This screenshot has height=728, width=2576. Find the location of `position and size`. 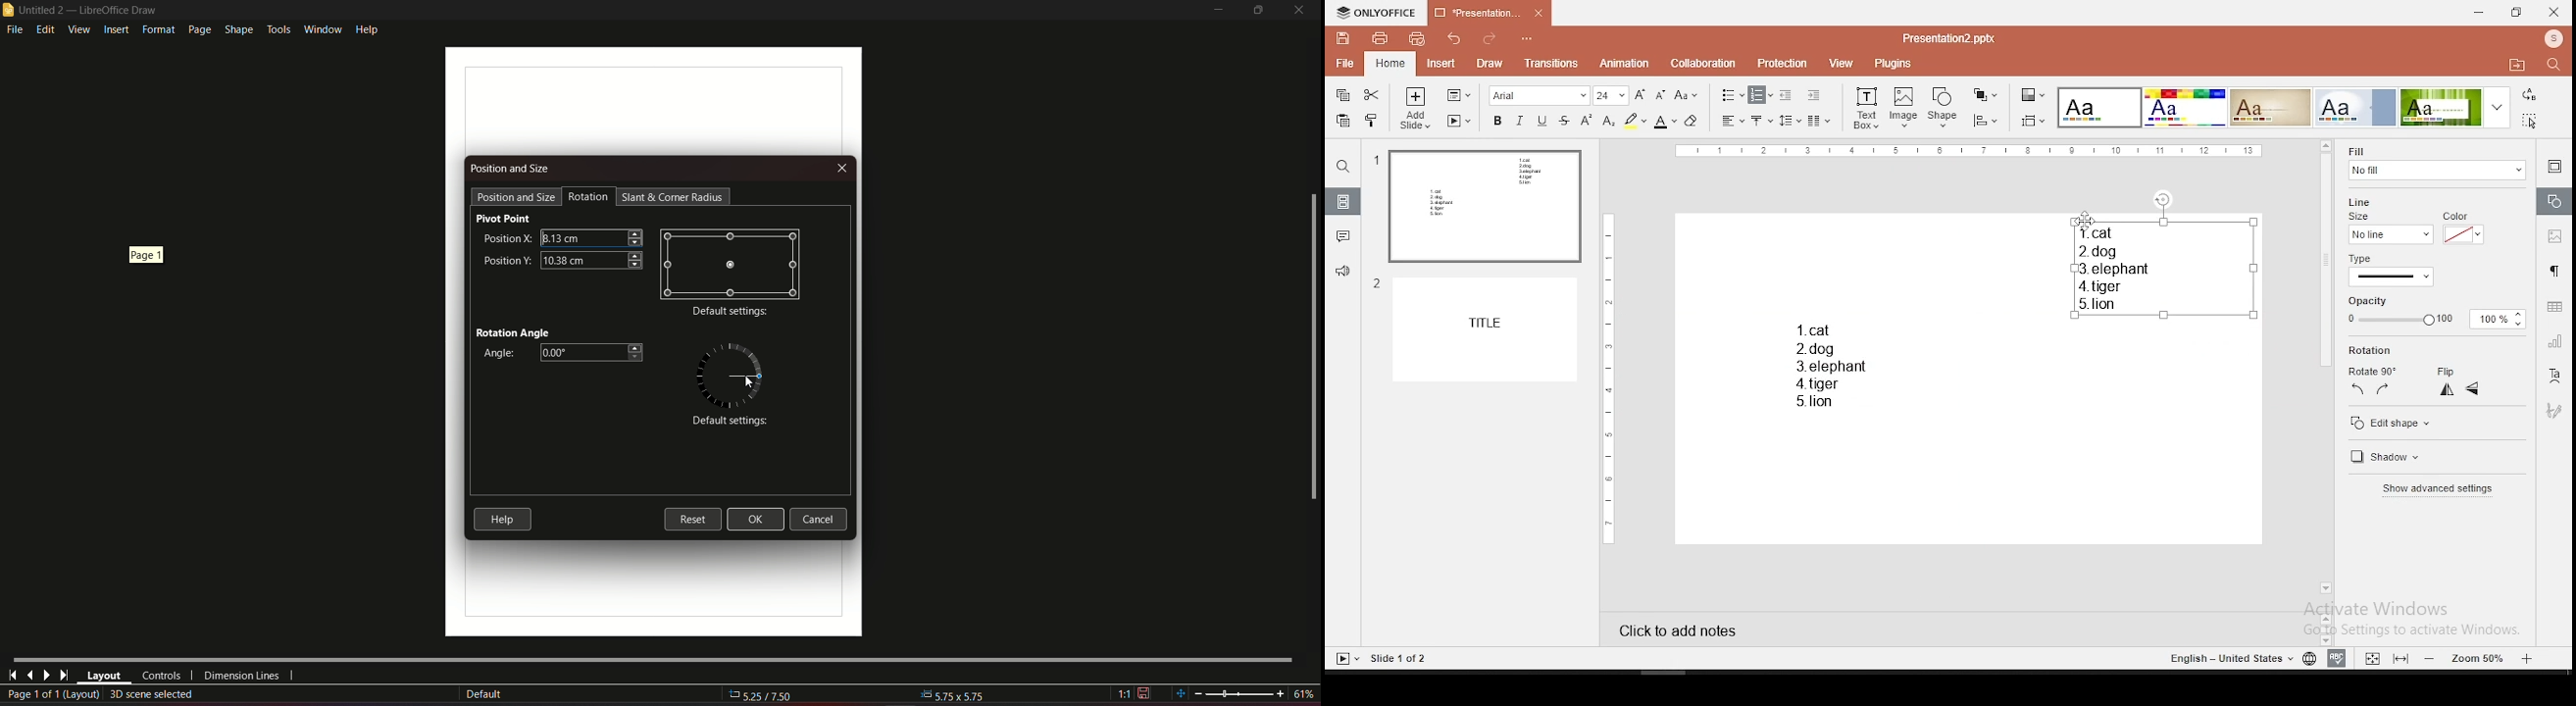

position and size is located at coordinates (516, 196).